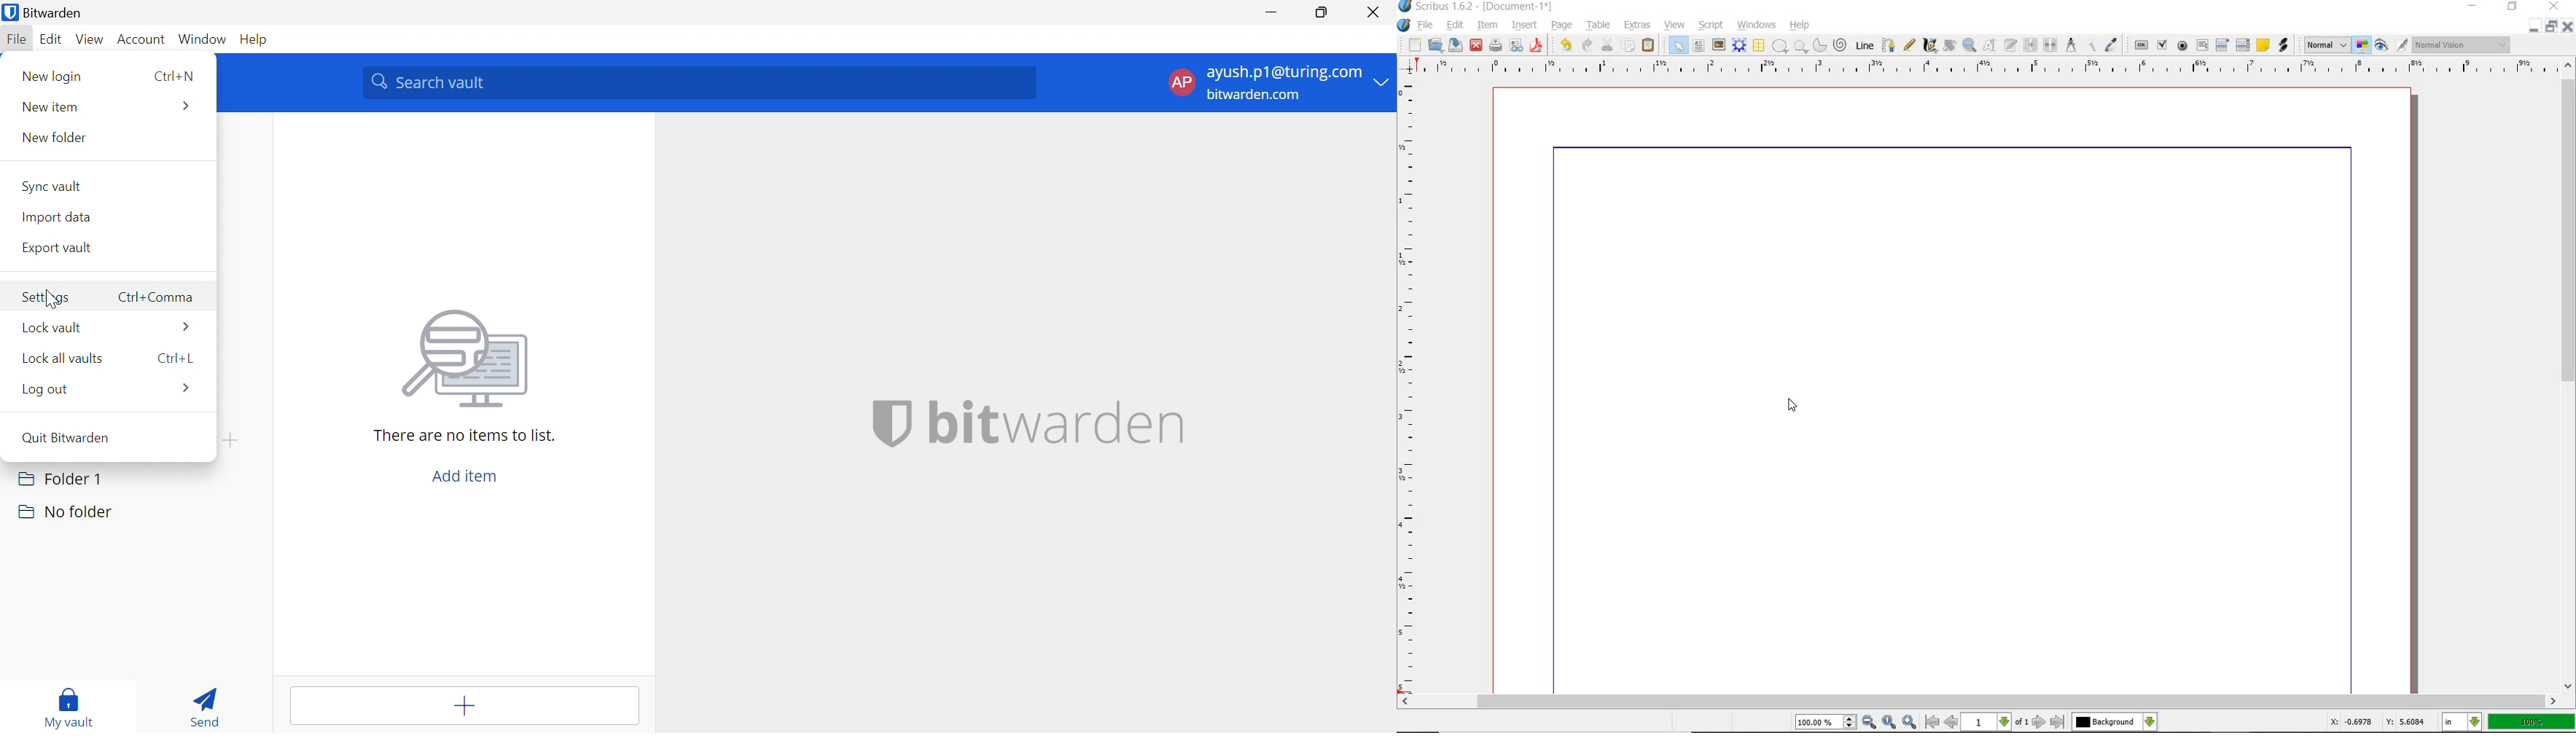  I want to click on coordinates, so click(2376, 722).